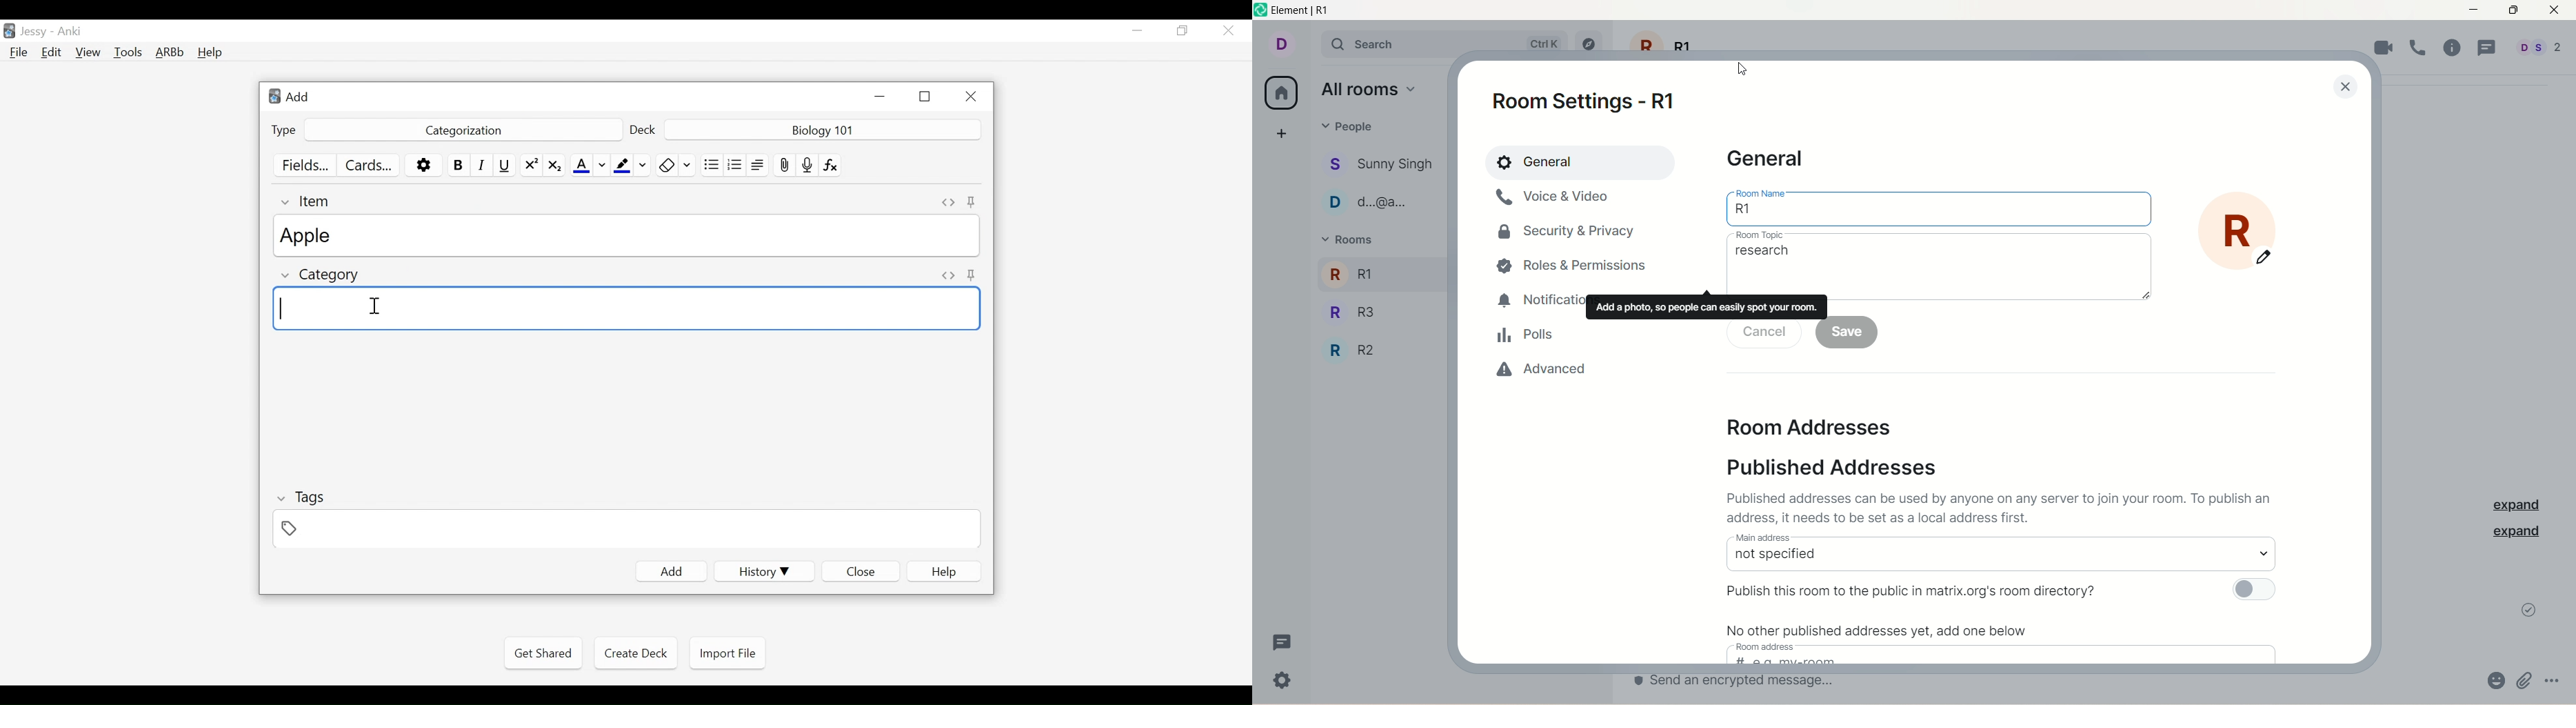 The height and width of the screenshot is (728, 2576). I want to click on Restore, so click(926, 97).